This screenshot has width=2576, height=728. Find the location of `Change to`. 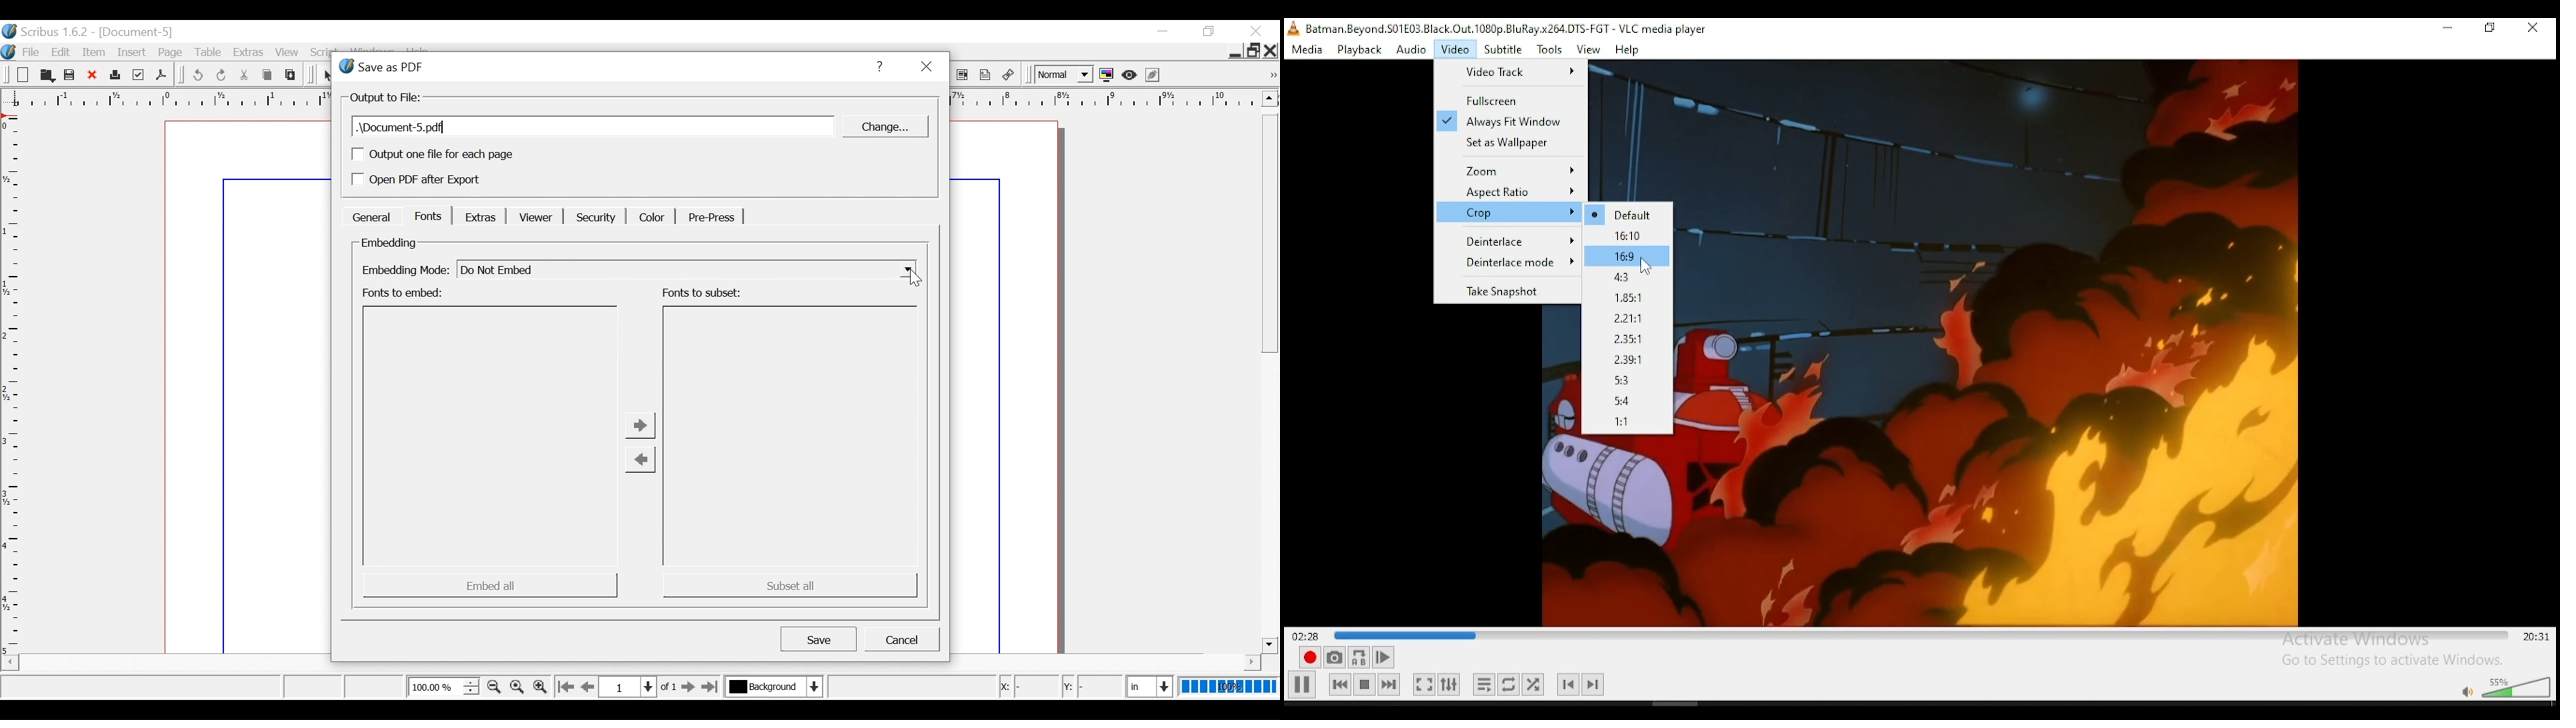

Change to is located at coordinates (641, 425).